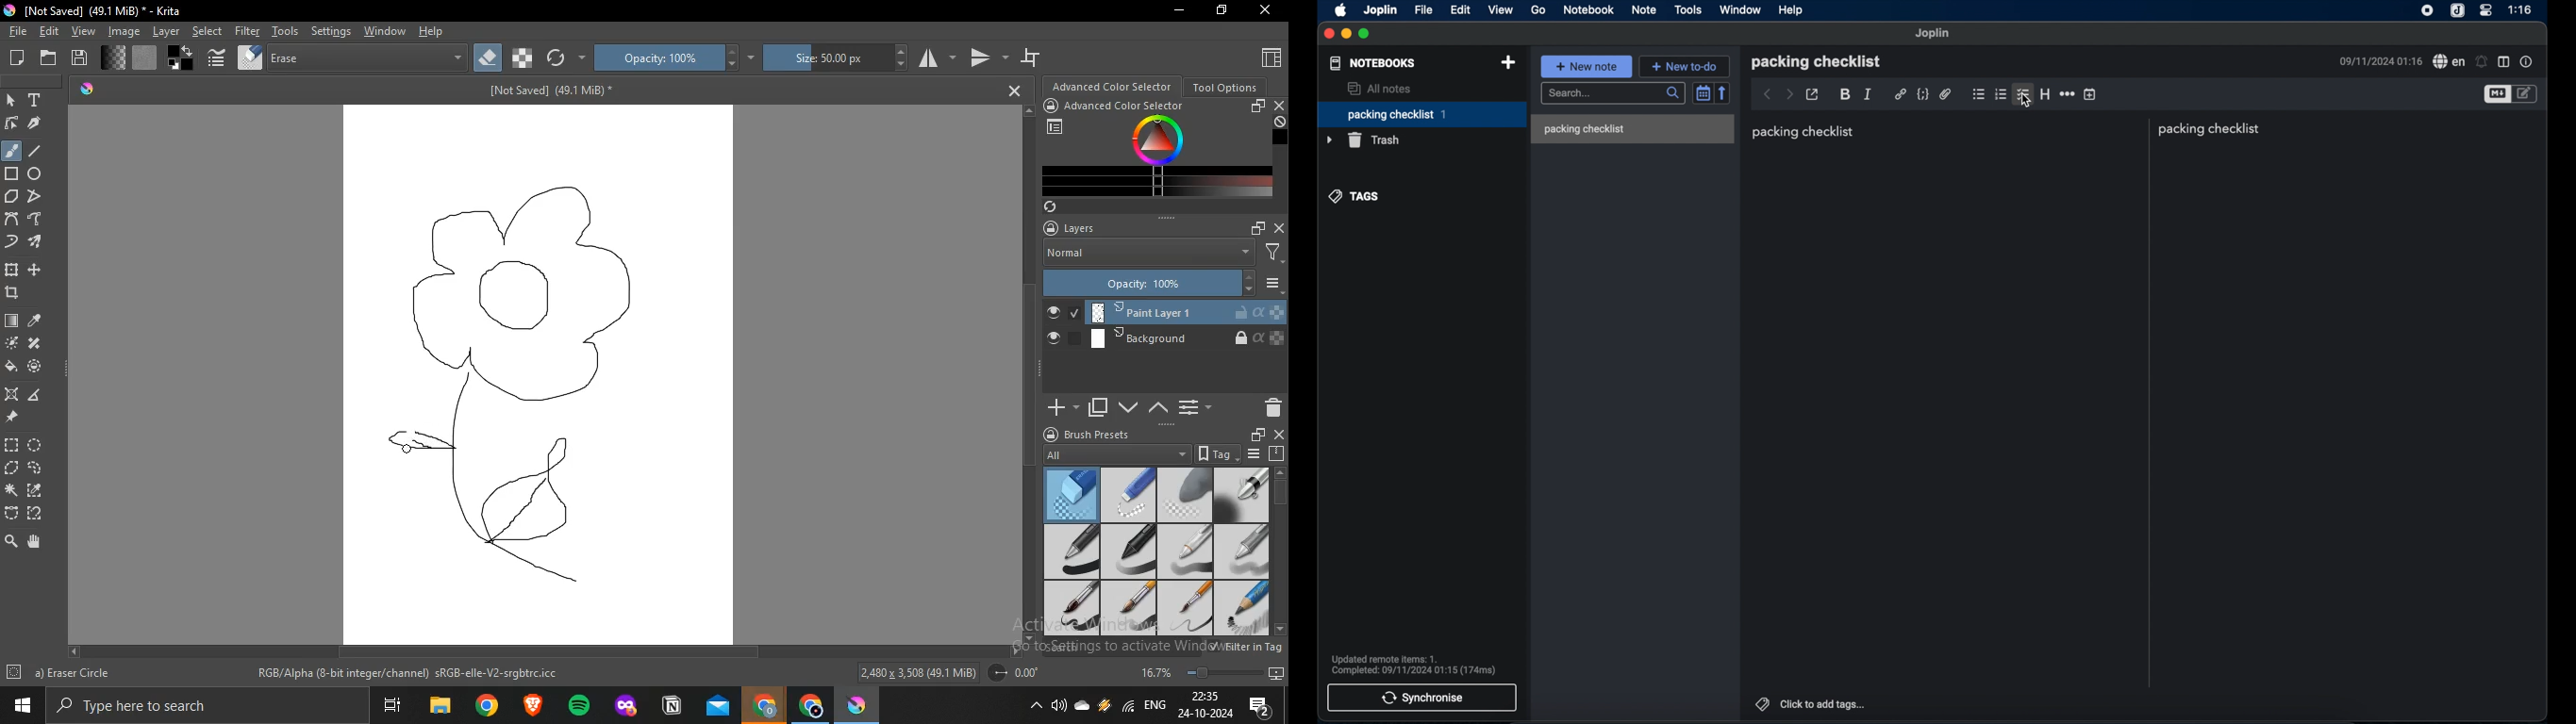 Image resolution: width=2576 pixels, height=728 pixels. I want to click on trash, so click(1364, 140).